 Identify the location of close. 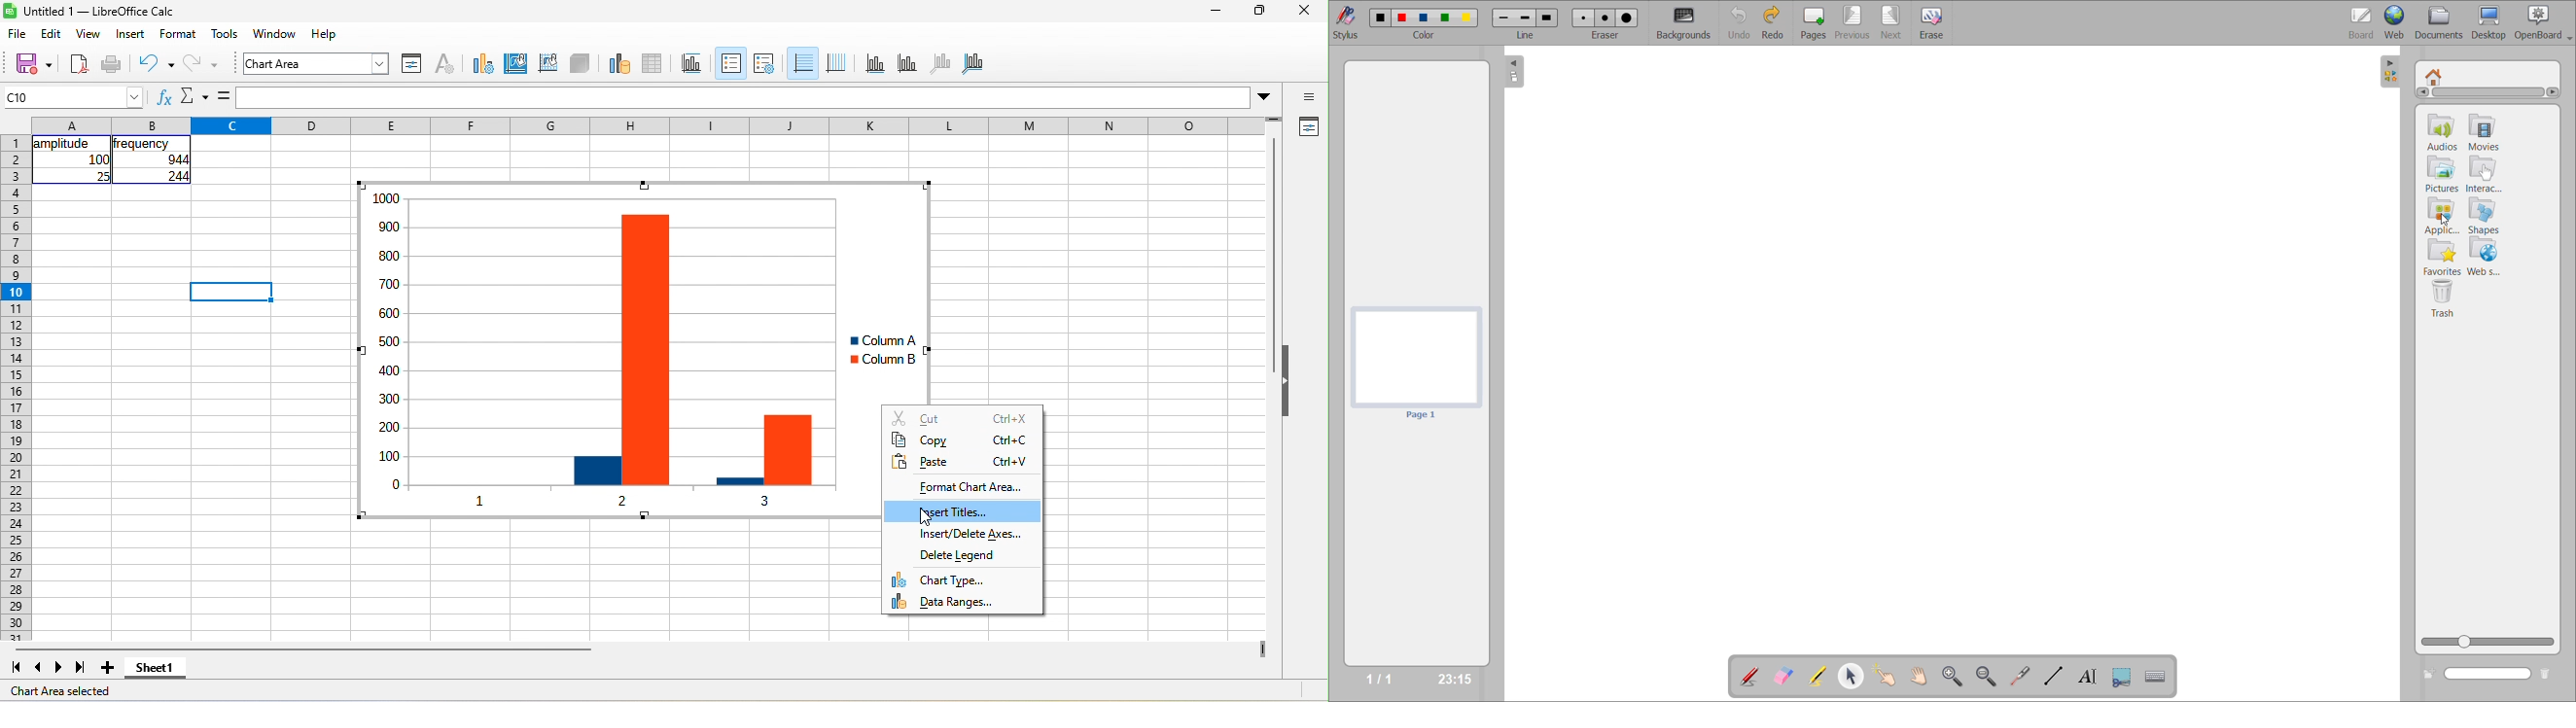
(1305, 10).